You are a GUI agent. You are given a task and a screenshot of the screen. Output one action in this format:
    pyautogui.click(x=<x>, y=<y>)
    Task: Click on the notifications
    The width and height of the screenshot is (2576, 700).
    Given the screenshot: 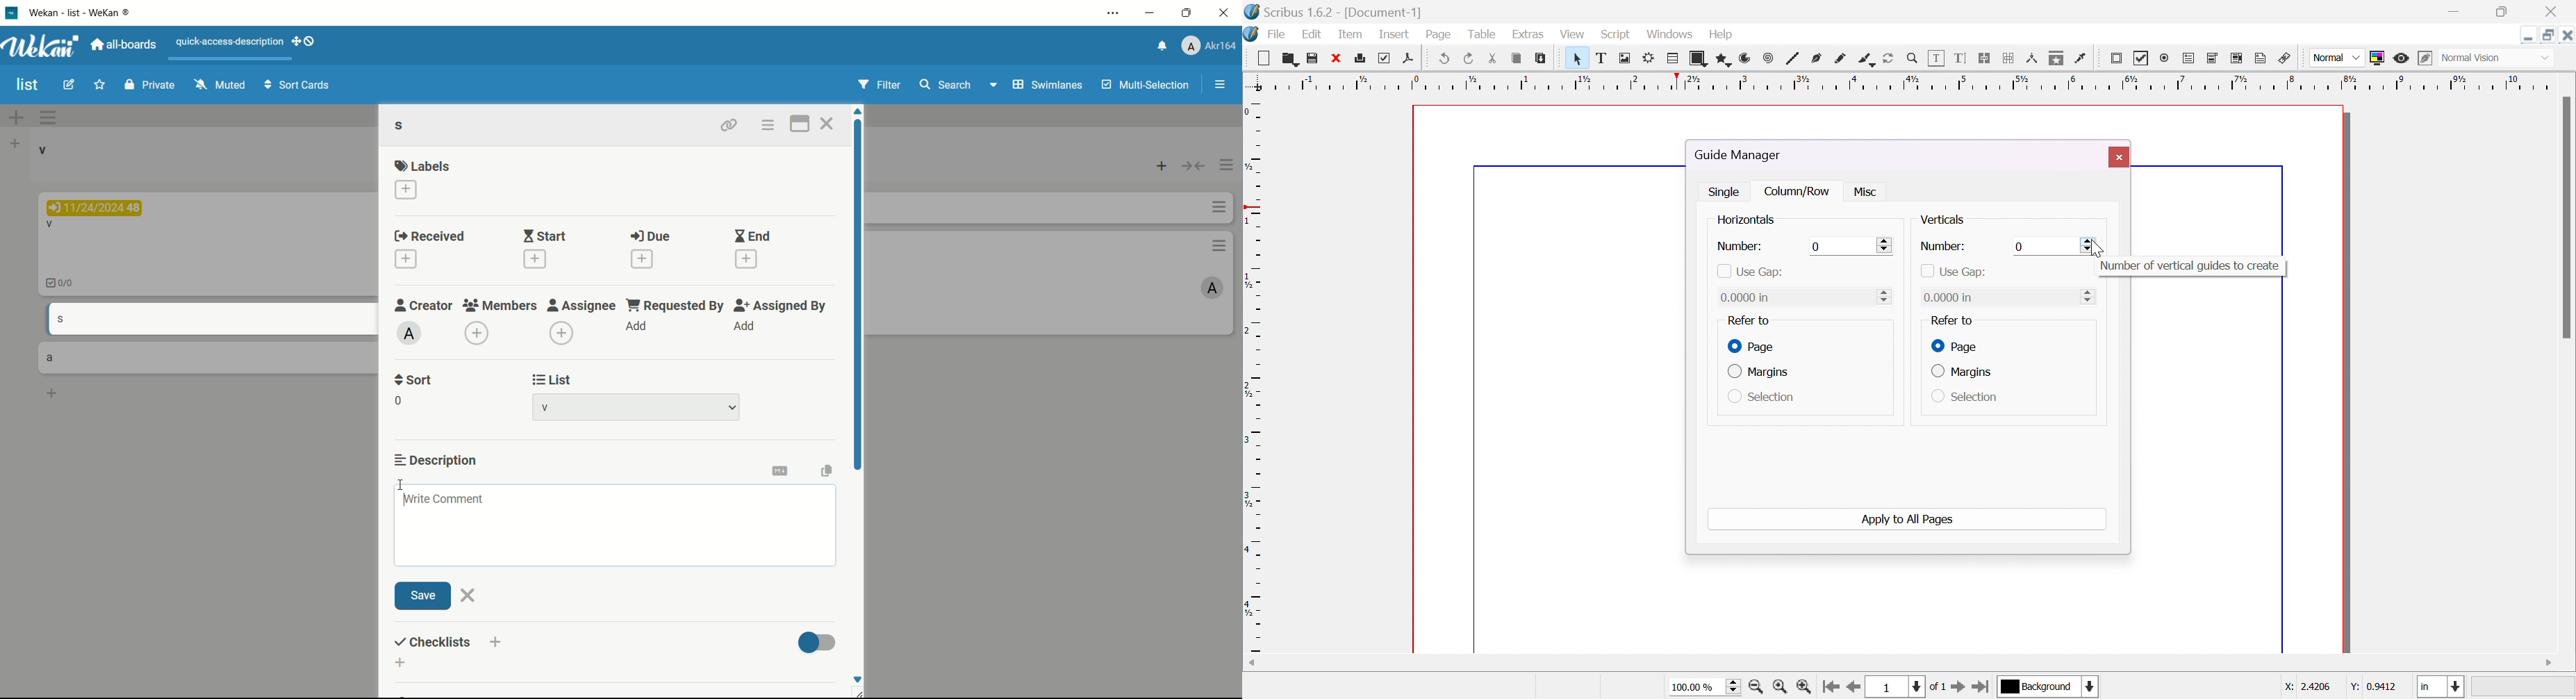 What is the action you would take?
    pyautogui.click(x=1162, y=47)
    